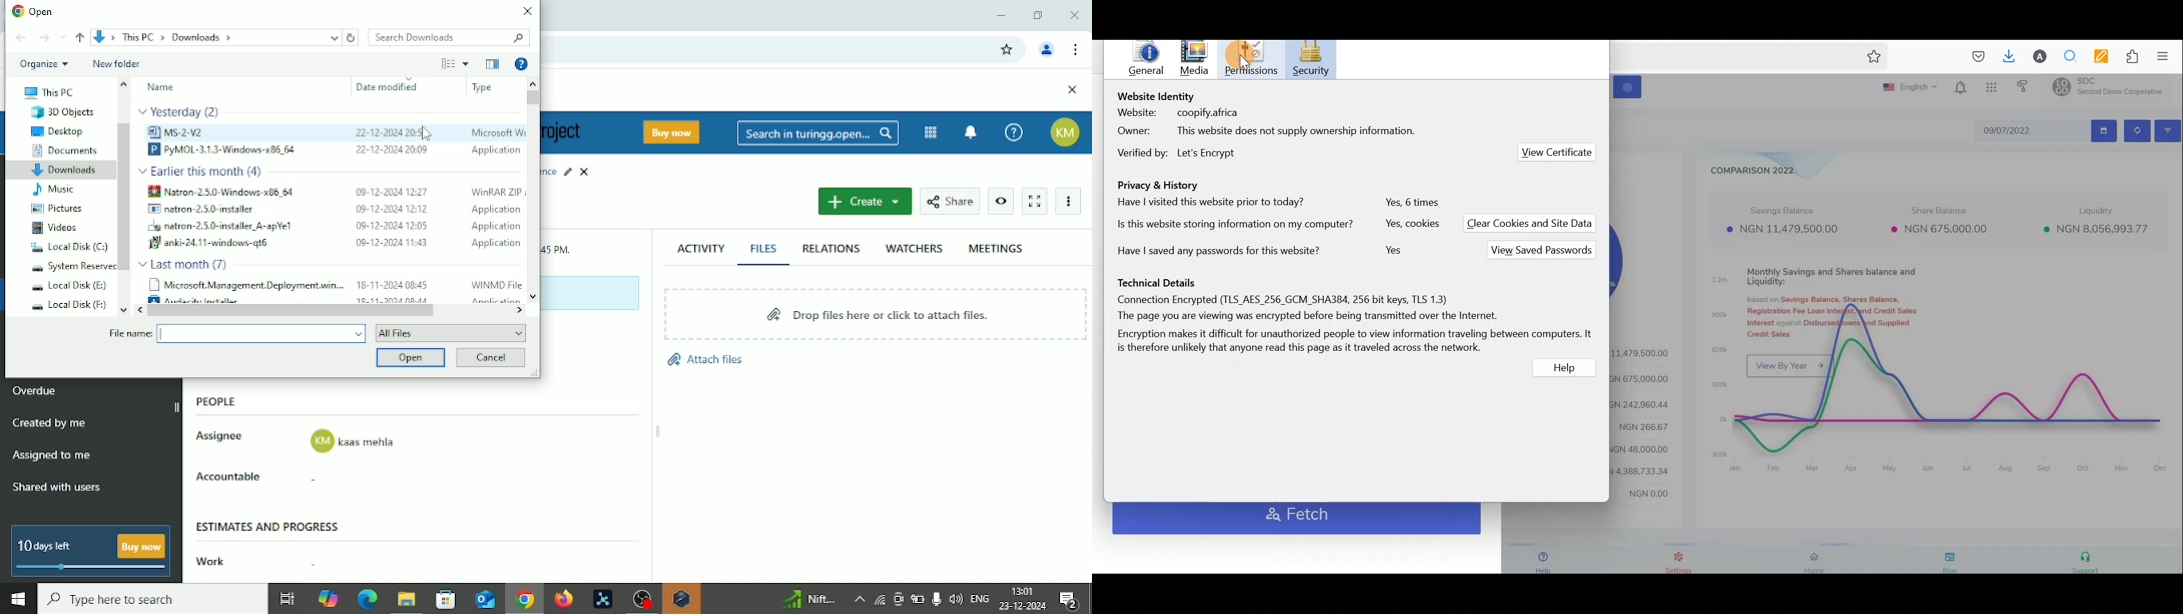 This screenshot has width=2184, height=616. What do you see at coordinates (352, 38) in the screenshot?
I see `Refresh` at bounding box center [352, 38].